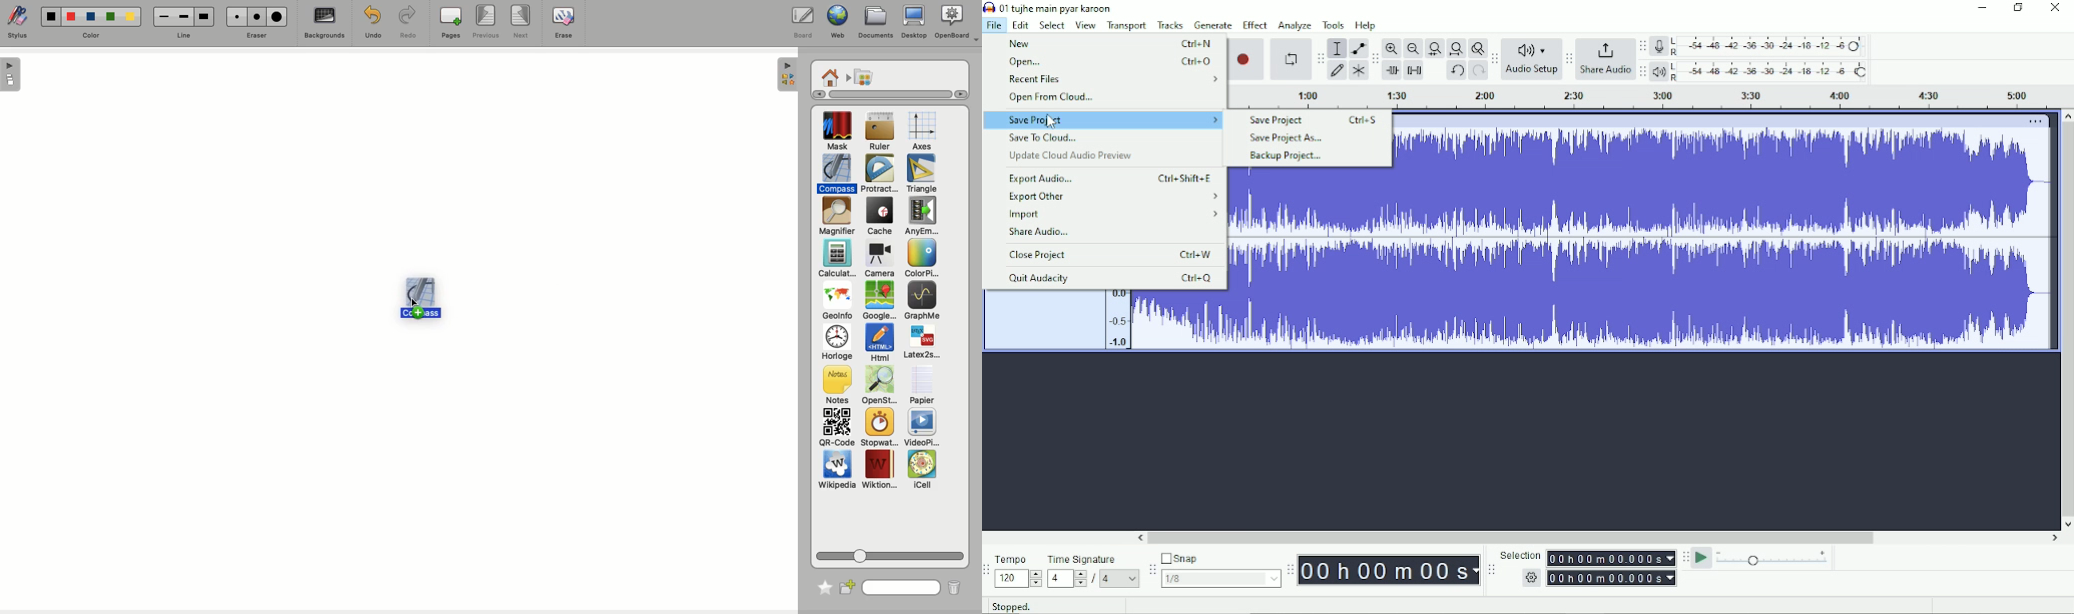 The width and height of the screenshot is (2100, 616). Describe the element at coordinates (1435, 47) in the screenshot. I see `Fit selection to width` at that location.